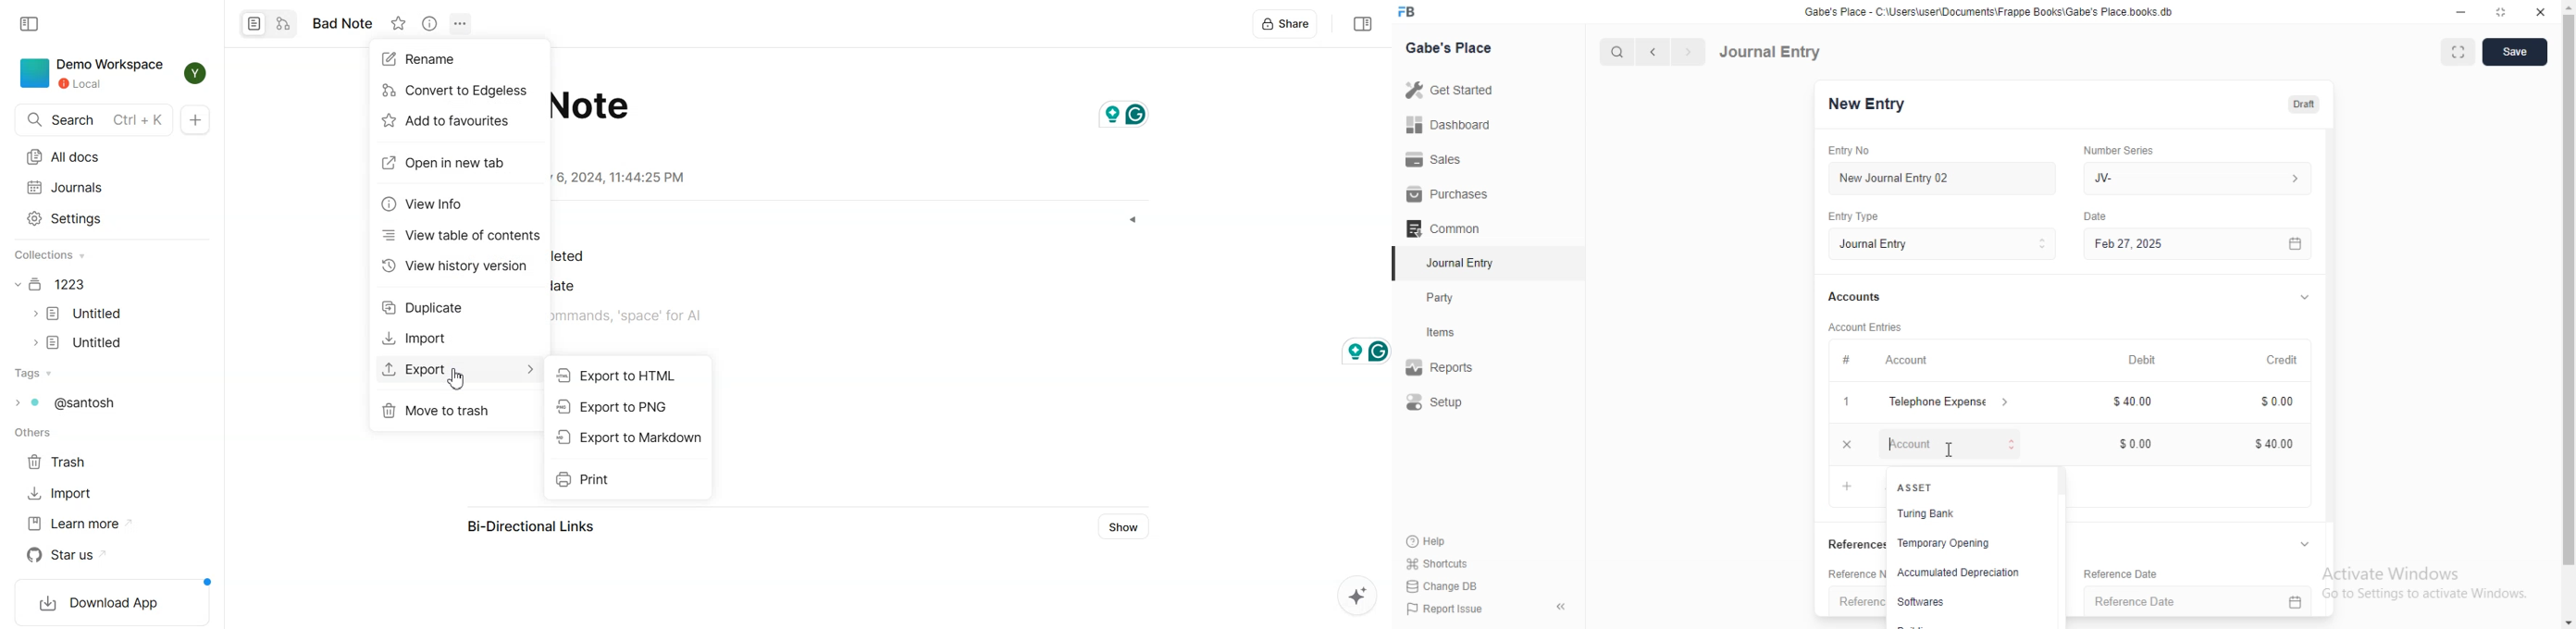  What do you see at coordinates (1845, 486) in the screenshot?
I see `Add` at bounding box center [1845, 486].